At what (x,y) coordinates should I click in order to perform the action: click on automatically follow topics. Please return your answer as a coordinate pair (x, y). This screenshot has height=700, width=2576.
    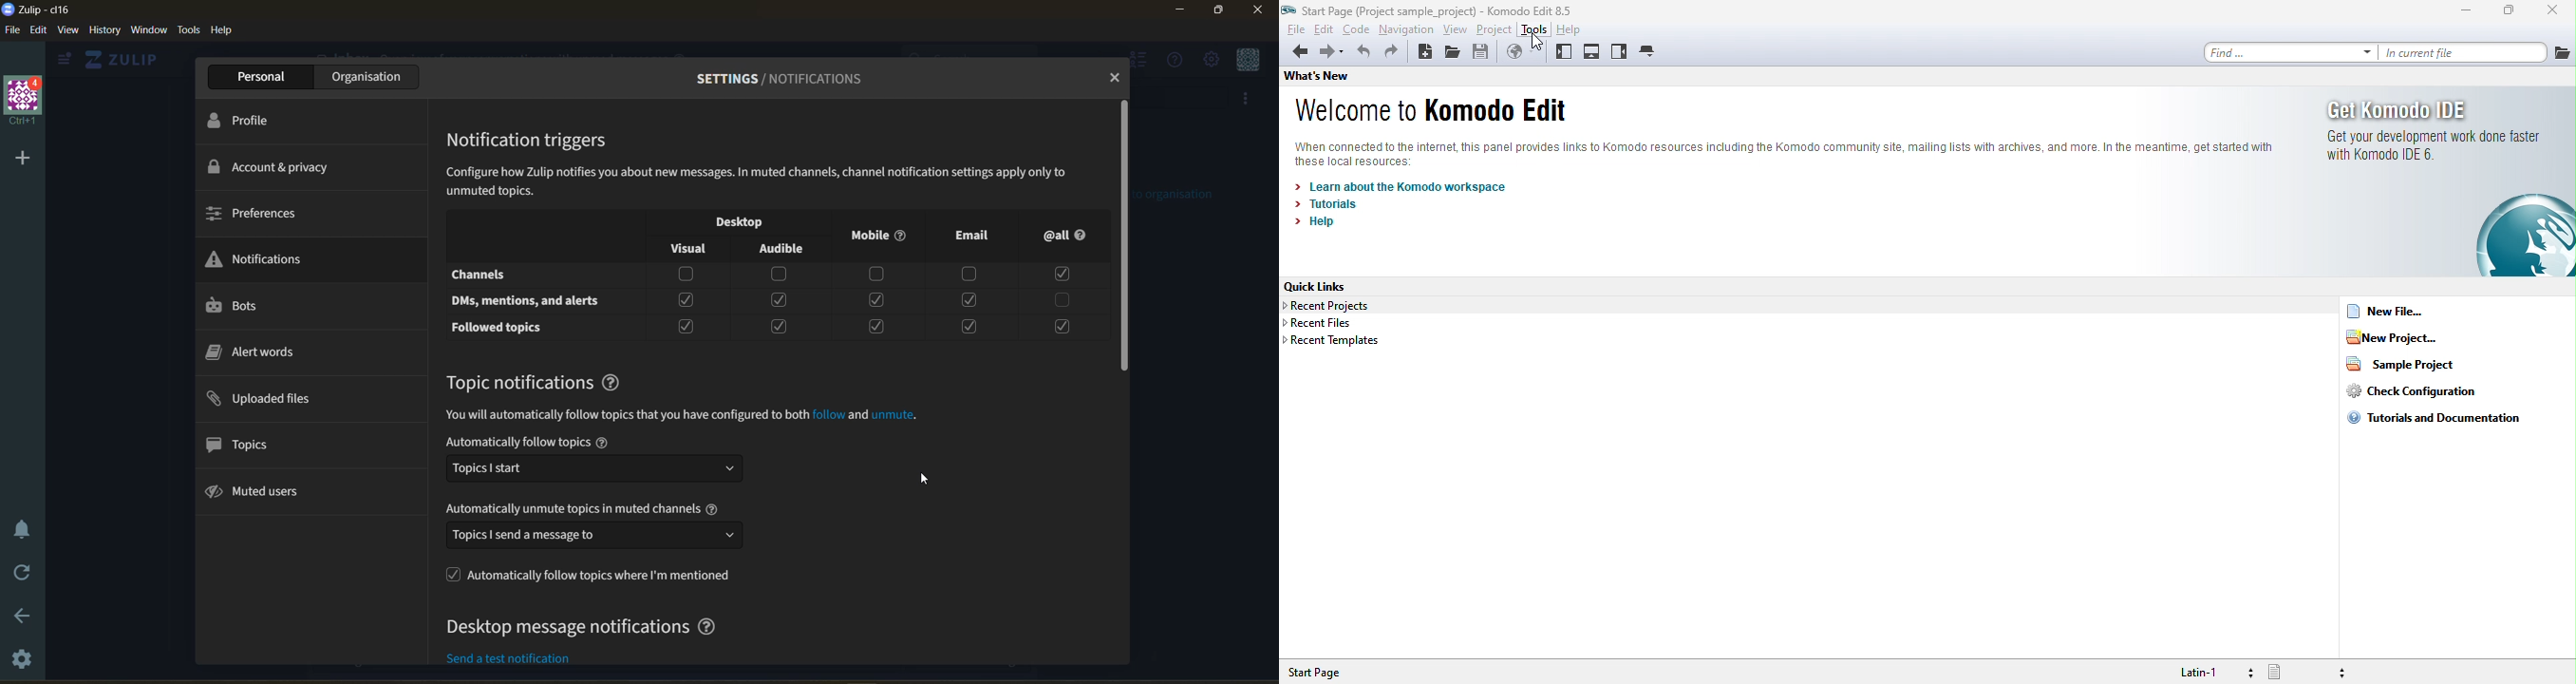
    Looking at the image, I should click on (596, 441).